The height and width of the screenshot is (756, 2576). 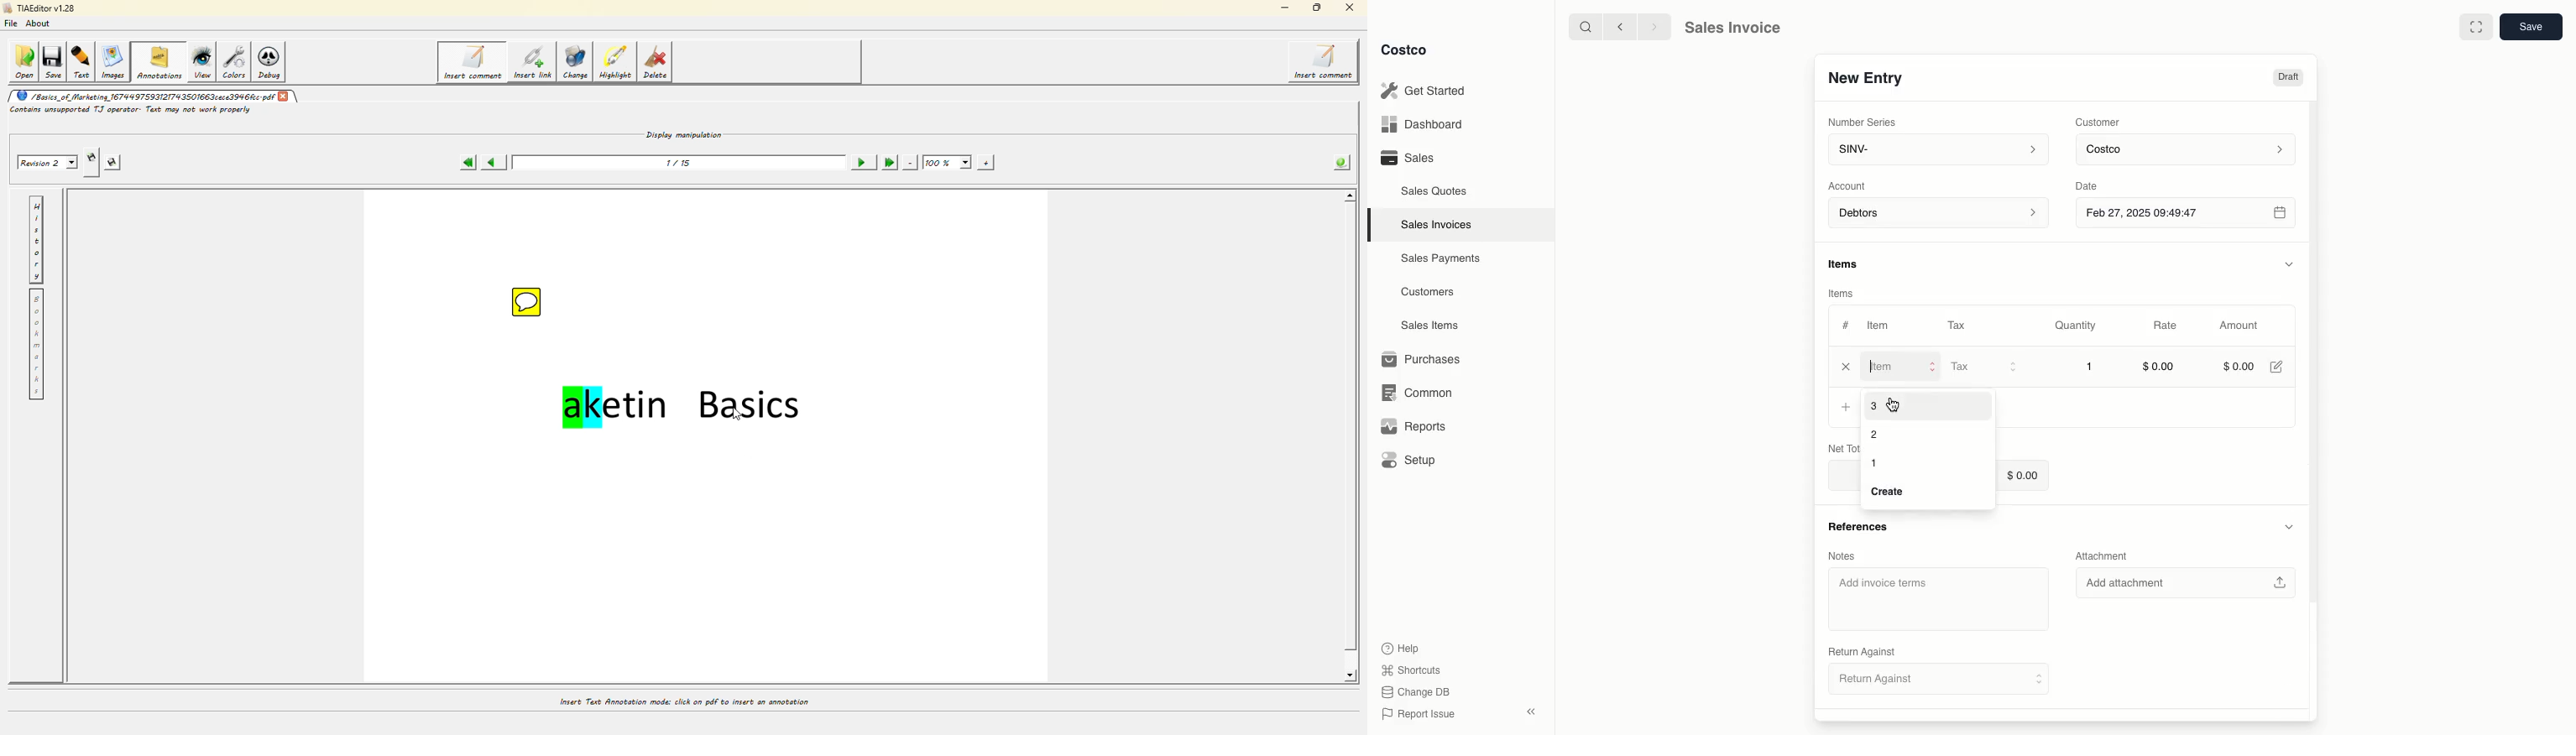 What do you see at coordinates (1847, 407) in the screenshot?
I see `Add` at bounding box center [1847, 407].